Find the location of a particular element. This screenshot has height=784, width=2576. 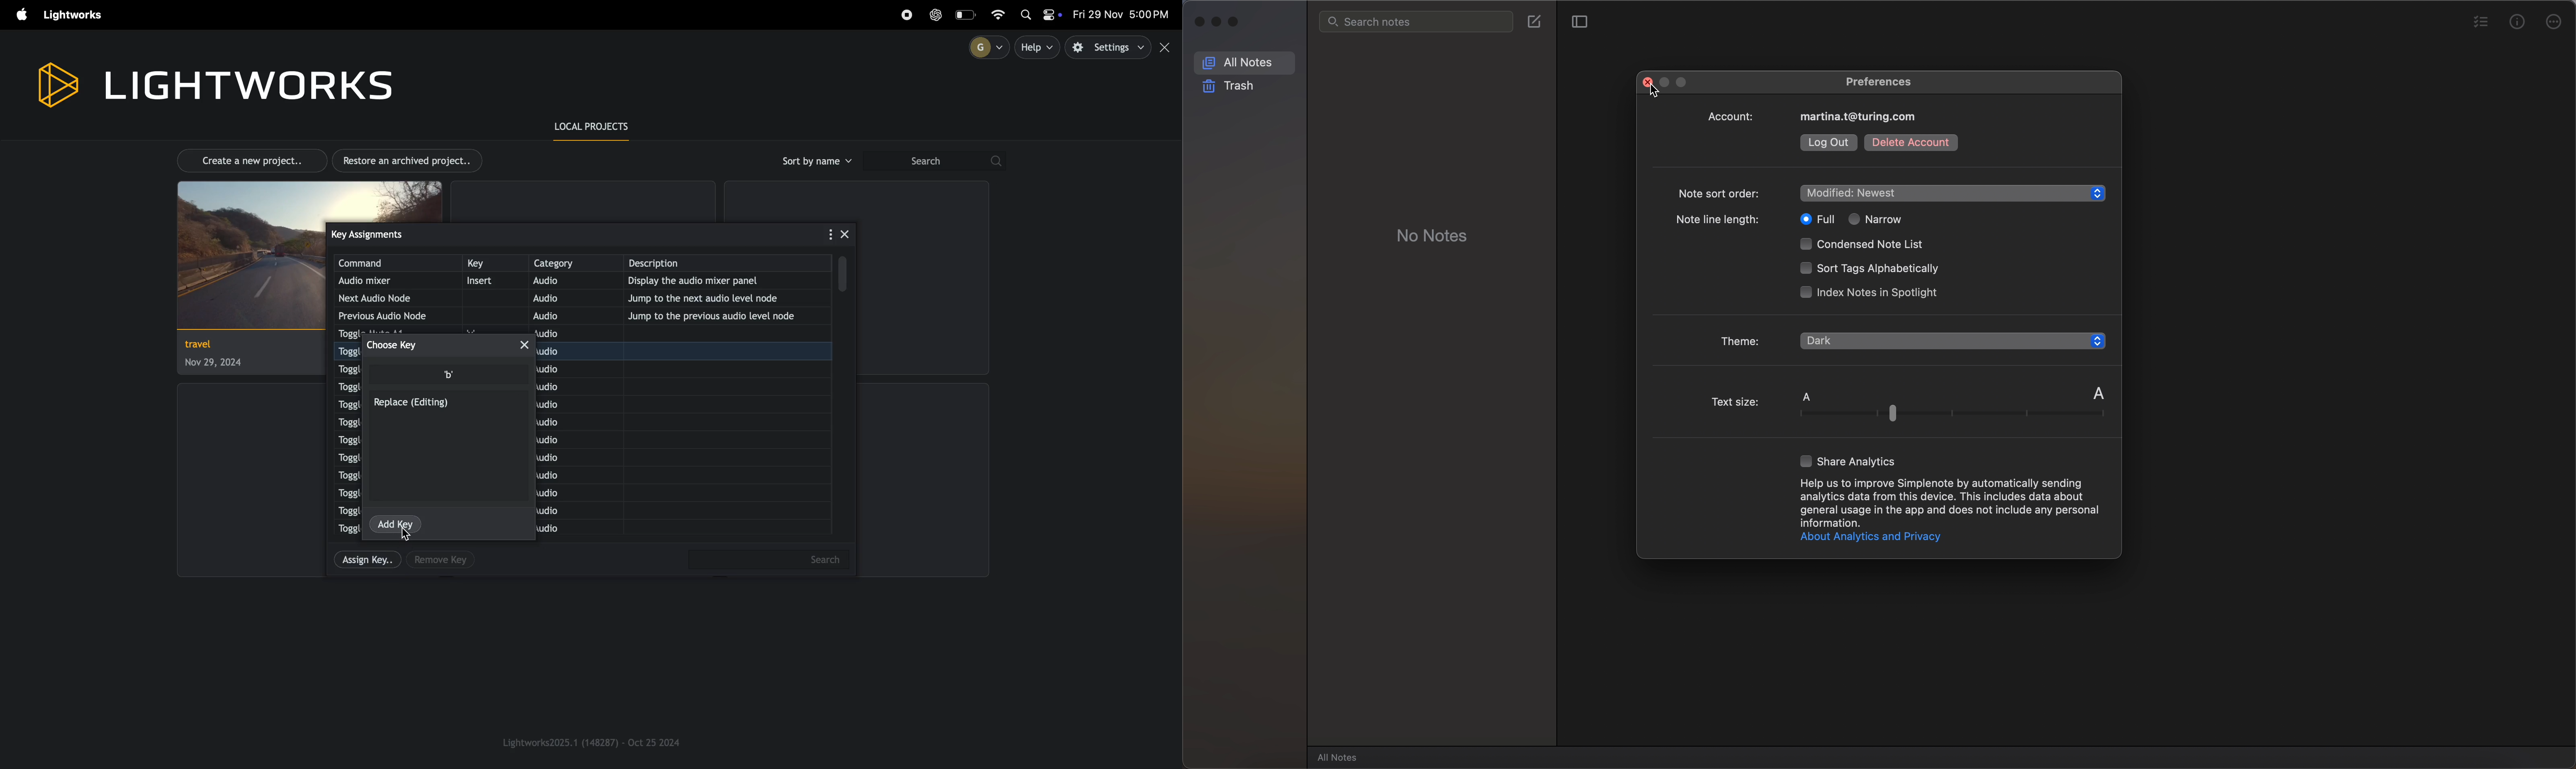

audio mixer is located at coordinates (385, 281).